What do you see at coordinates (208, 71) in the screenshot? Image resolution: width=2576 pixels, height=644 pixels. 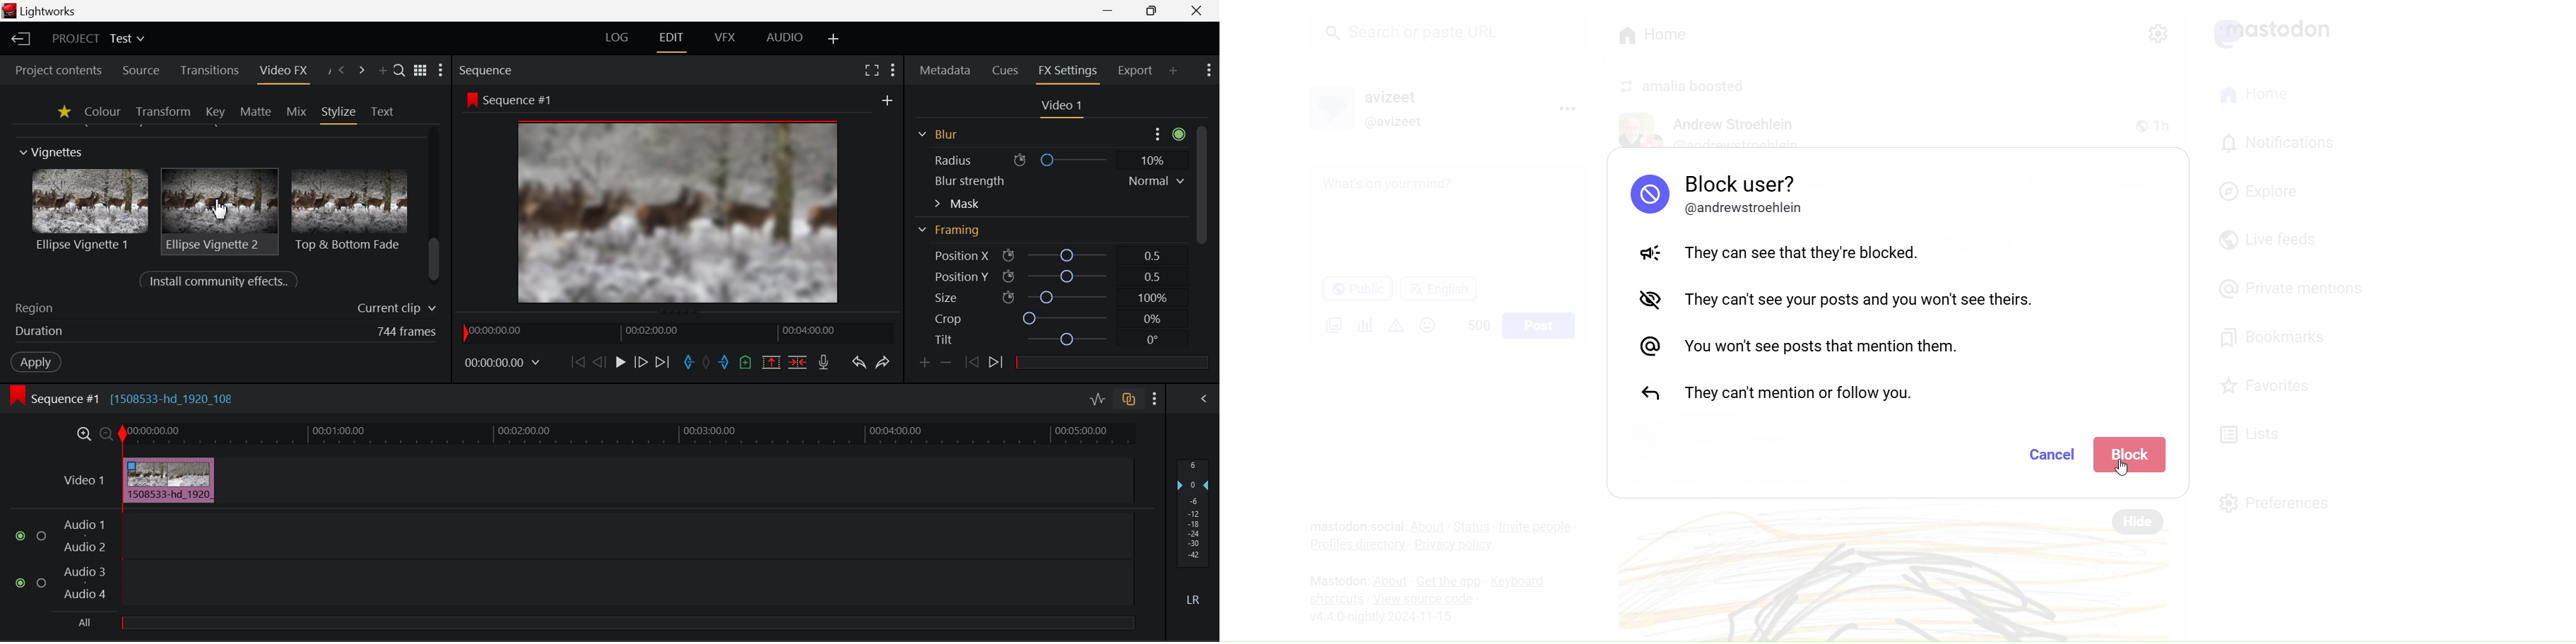 I see `Transitions` at bounding box center [208, 71].